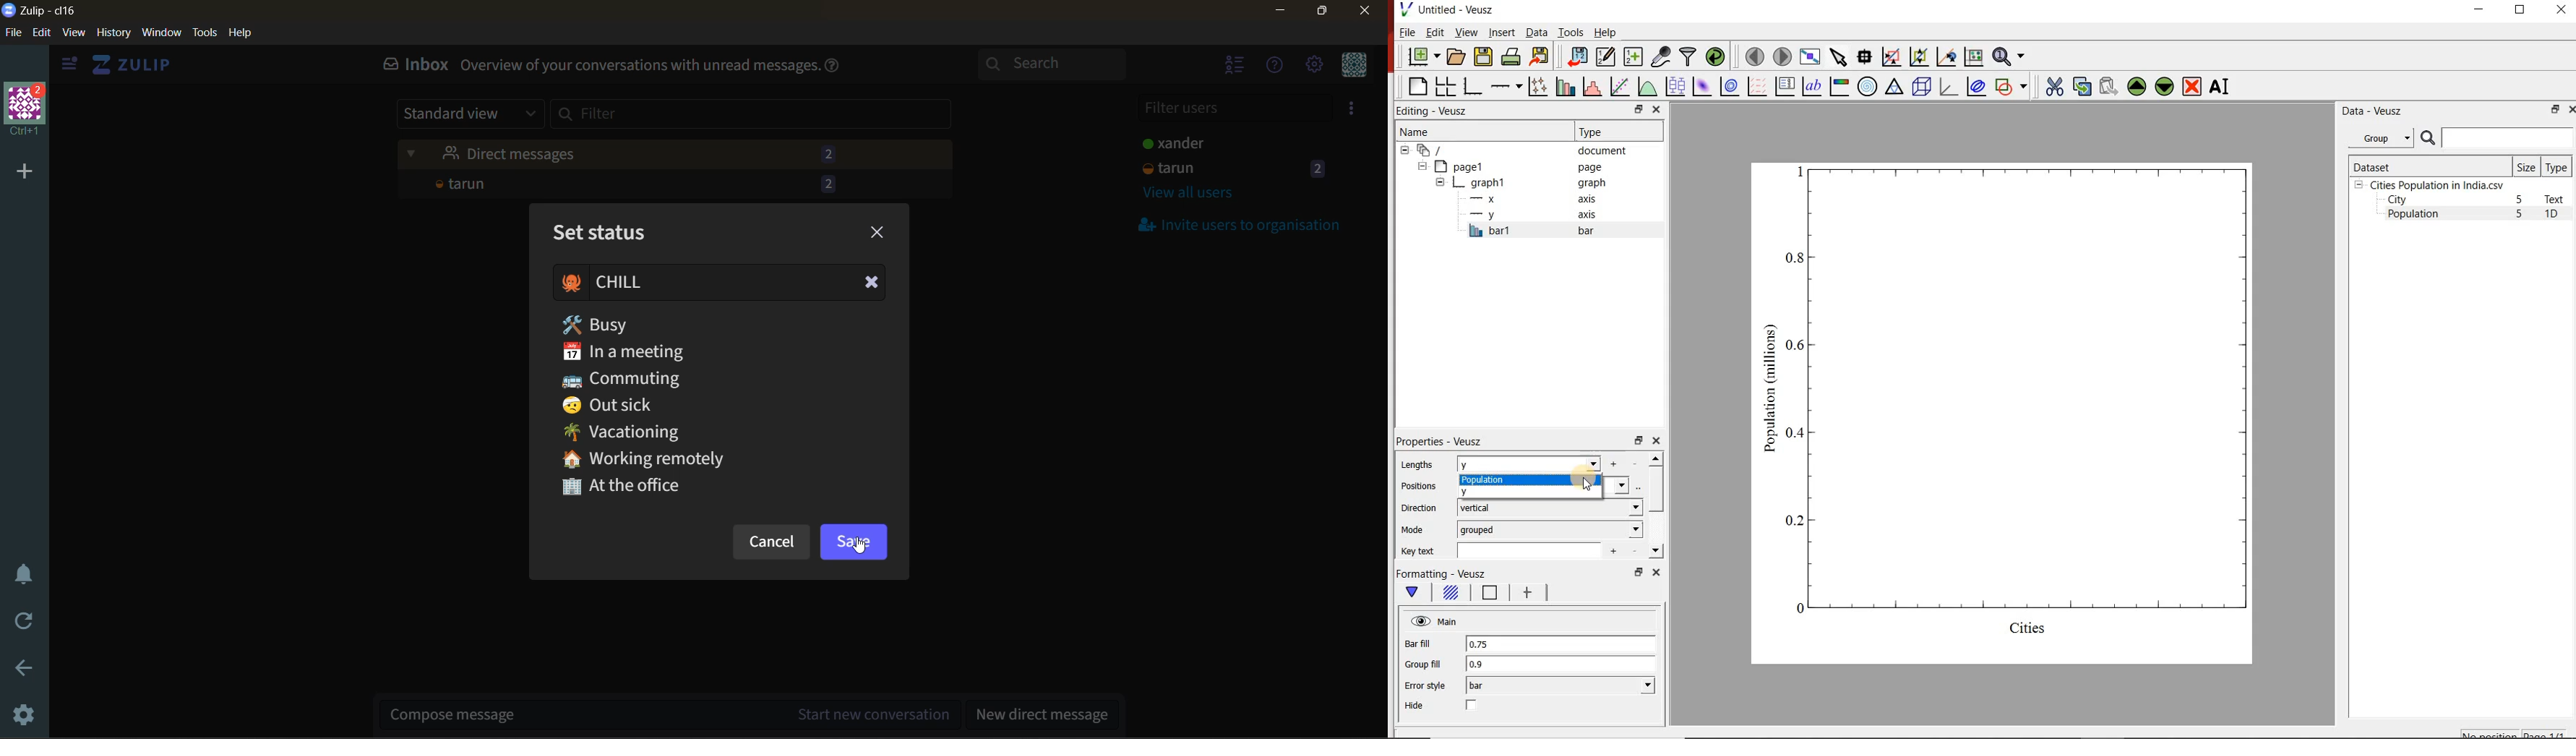  What do you see at coordinates (1471, 86) in the screenshot?
I see `base graph` at bounding box center [1471, 86].